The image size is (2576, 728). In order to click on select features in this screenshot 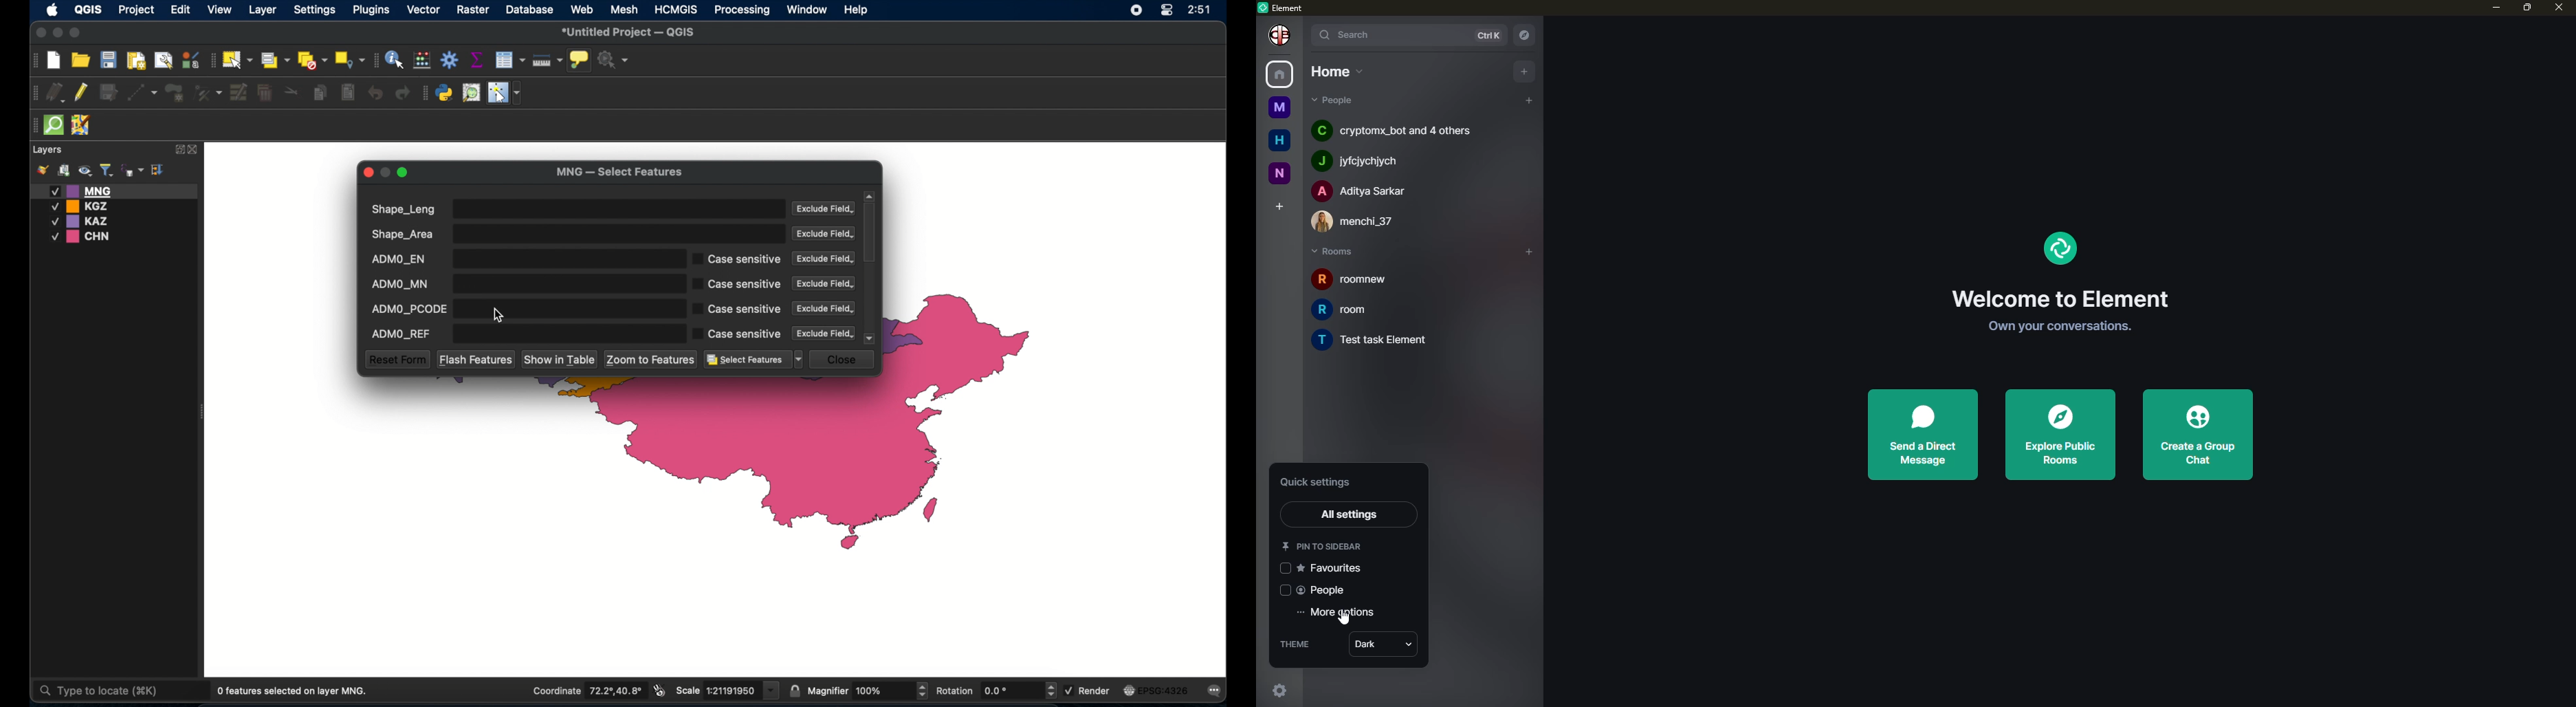, I will do `click(754, 360)`.